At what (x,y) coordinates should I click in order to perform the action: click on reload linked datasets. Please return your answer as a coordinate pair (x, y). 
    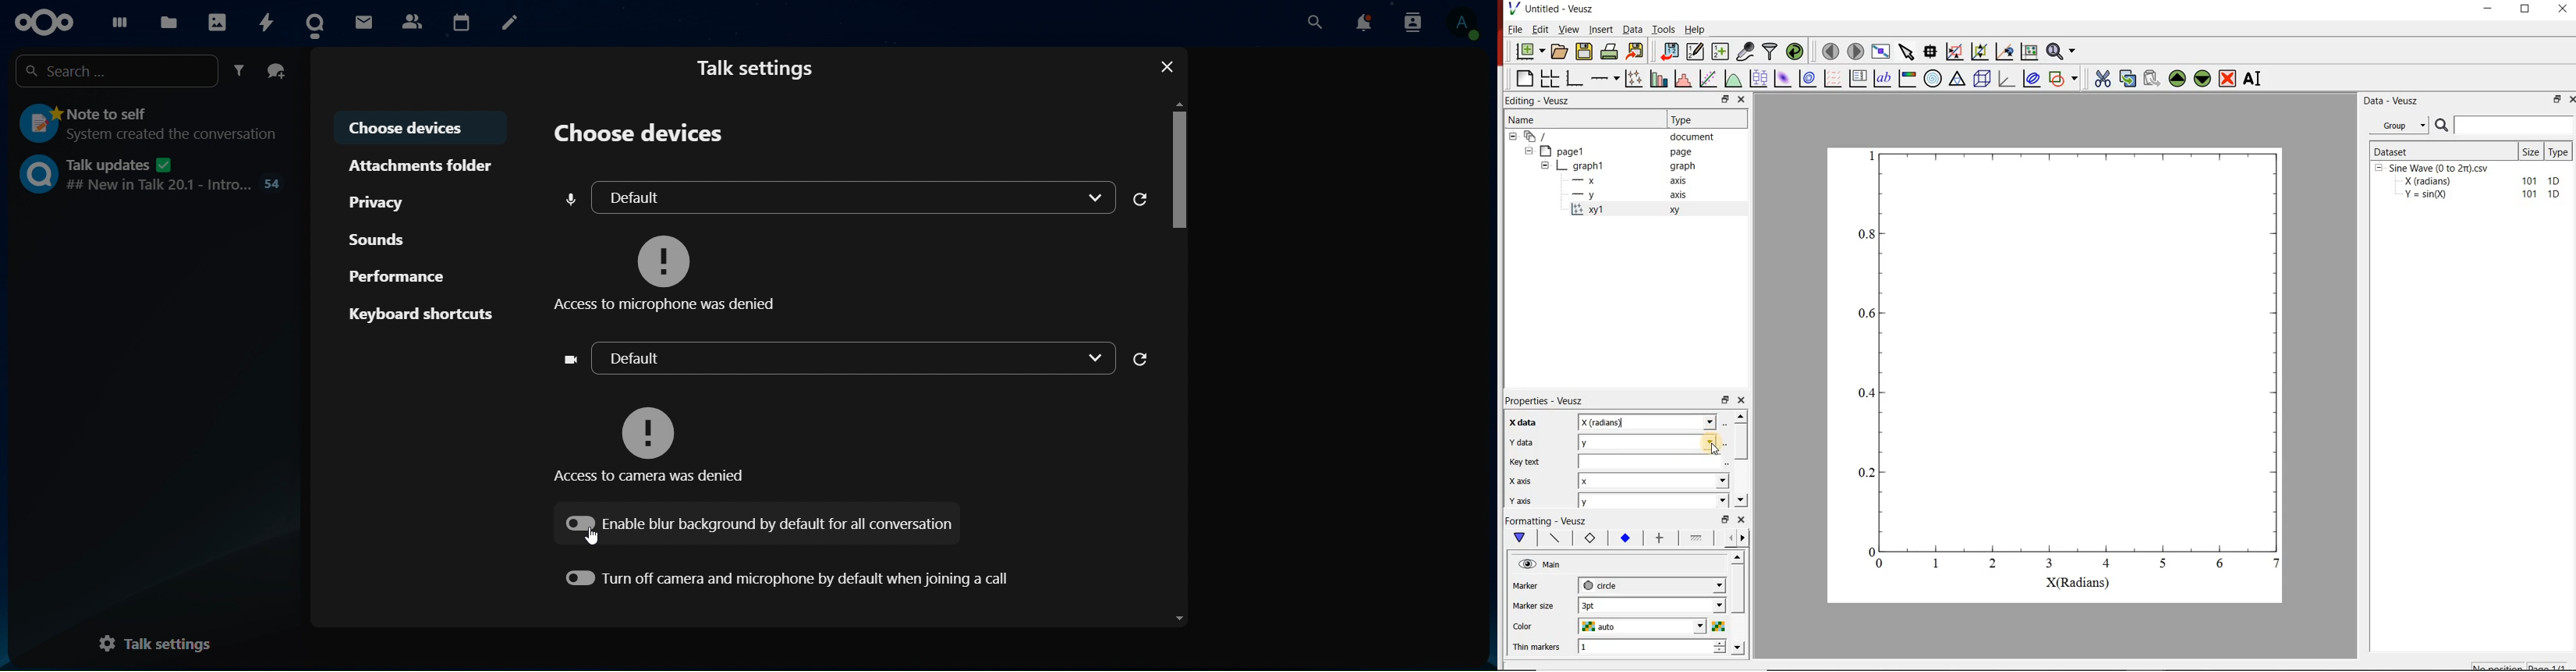
    Looking at the image, I should click on (1797, 51).